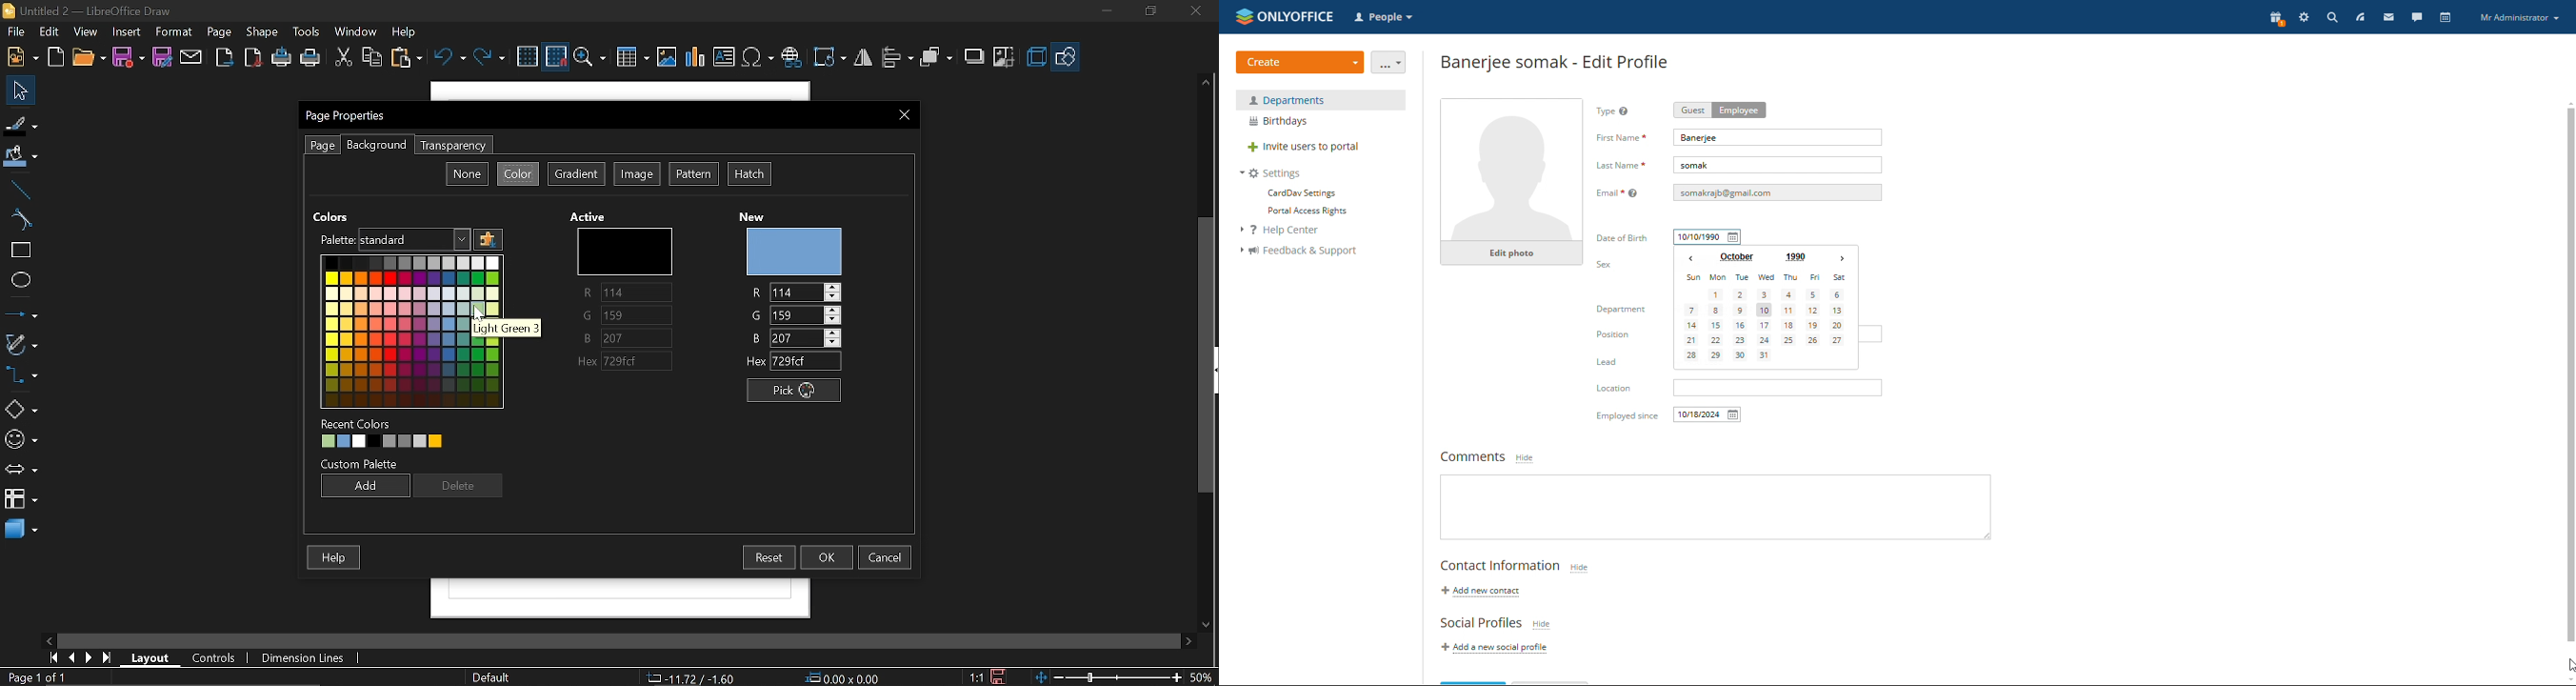 This screenshot has width=2576, height=700. Describe the element at coordinates (18, 191) in the screenshot. I see `Line` at that location.